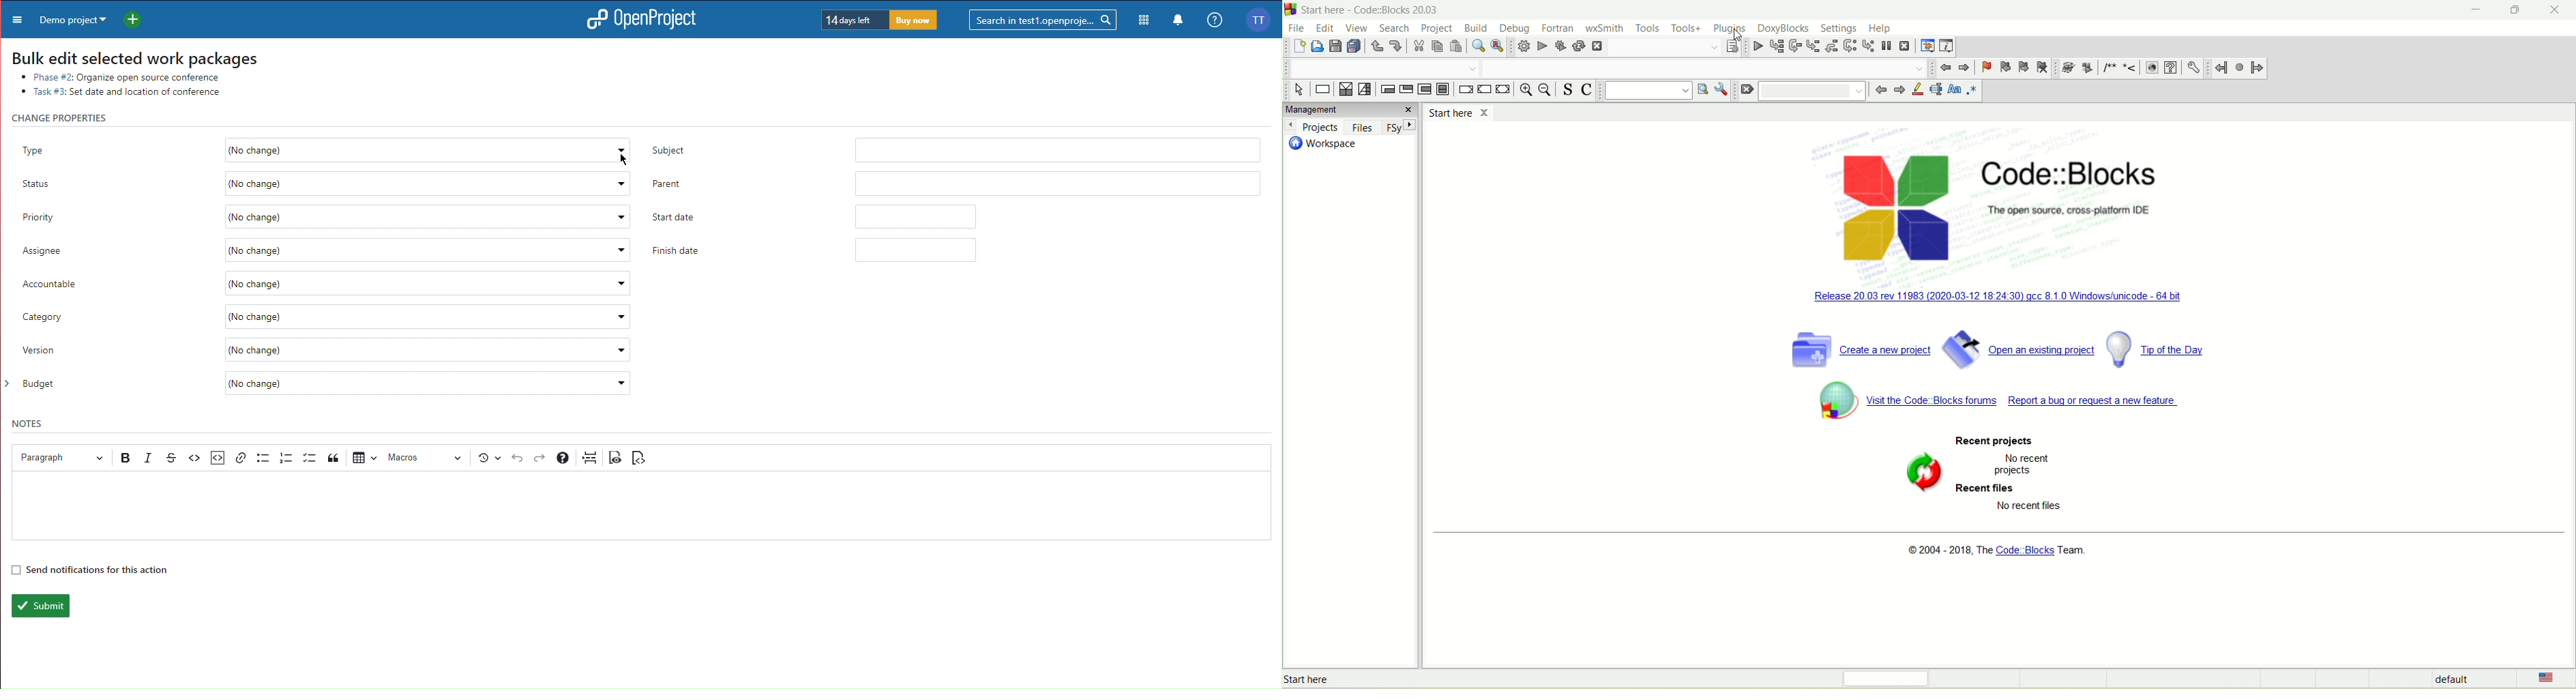 This screenshot has height=700, width=2576. Describe the element at coordinates (1954, 90) in the screenshot. I see `match case` at that location.